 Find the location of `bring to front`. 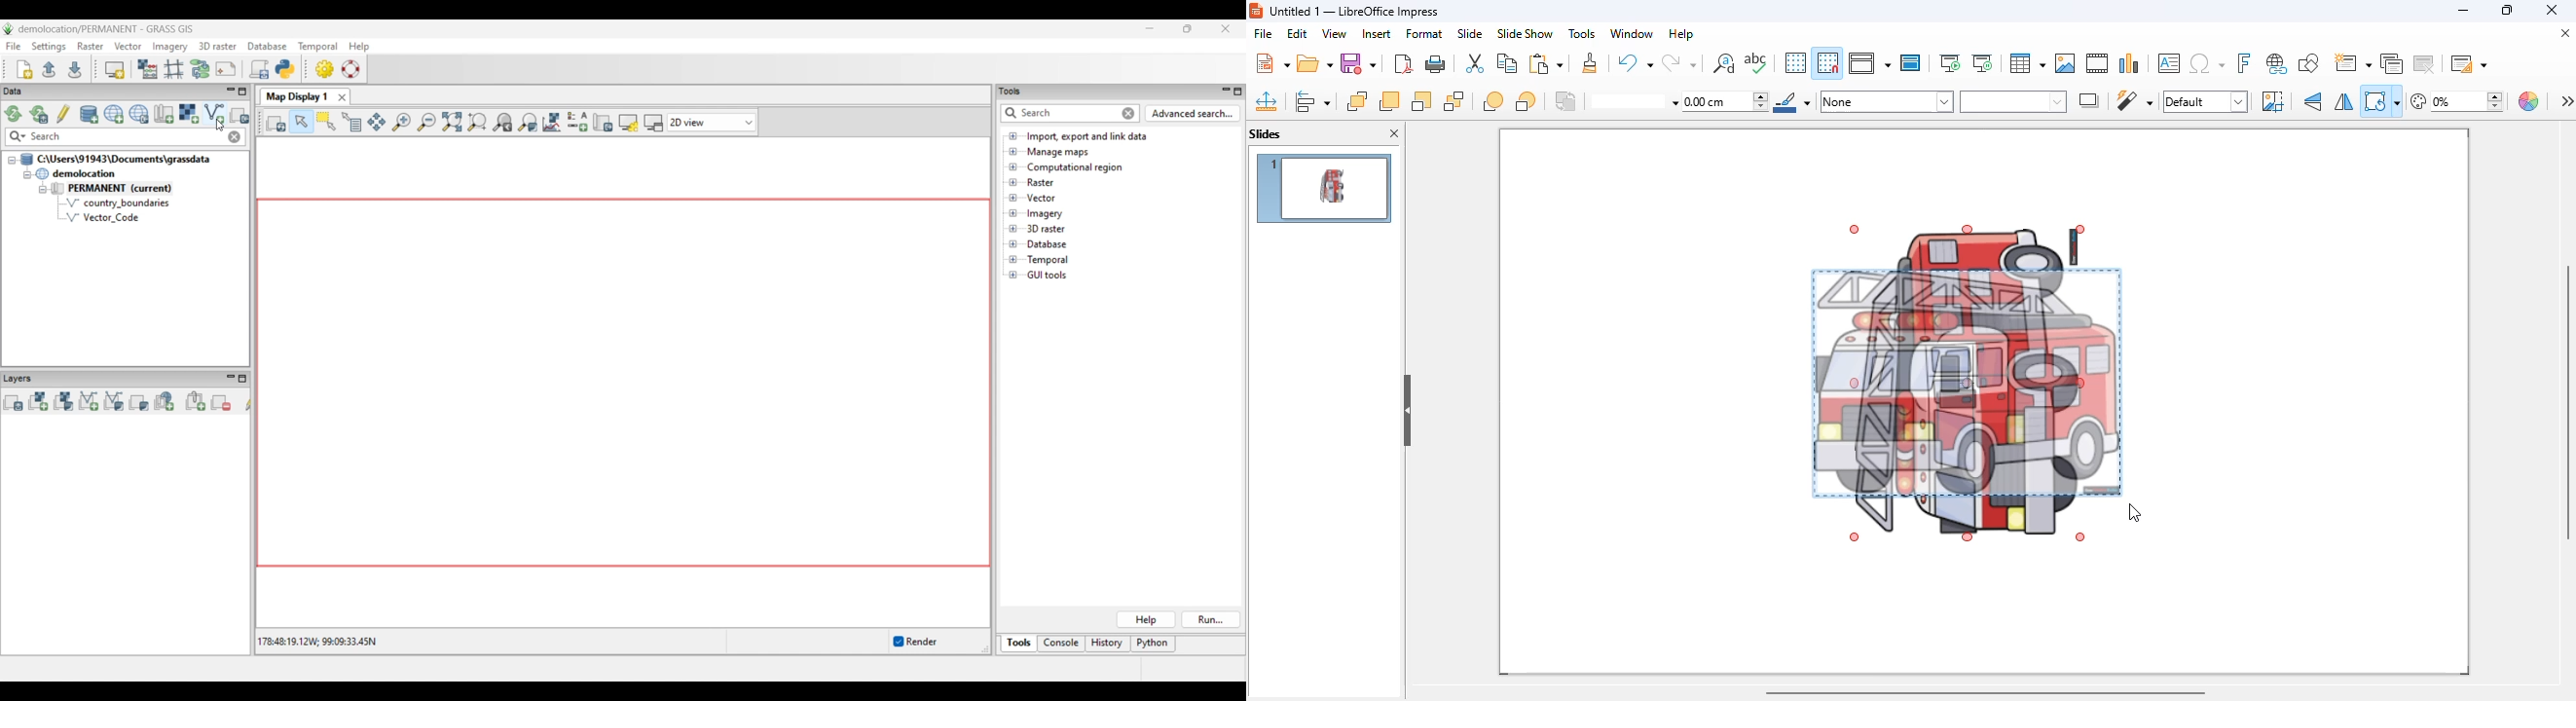

bring to front is located at coordinates (1357, 101).